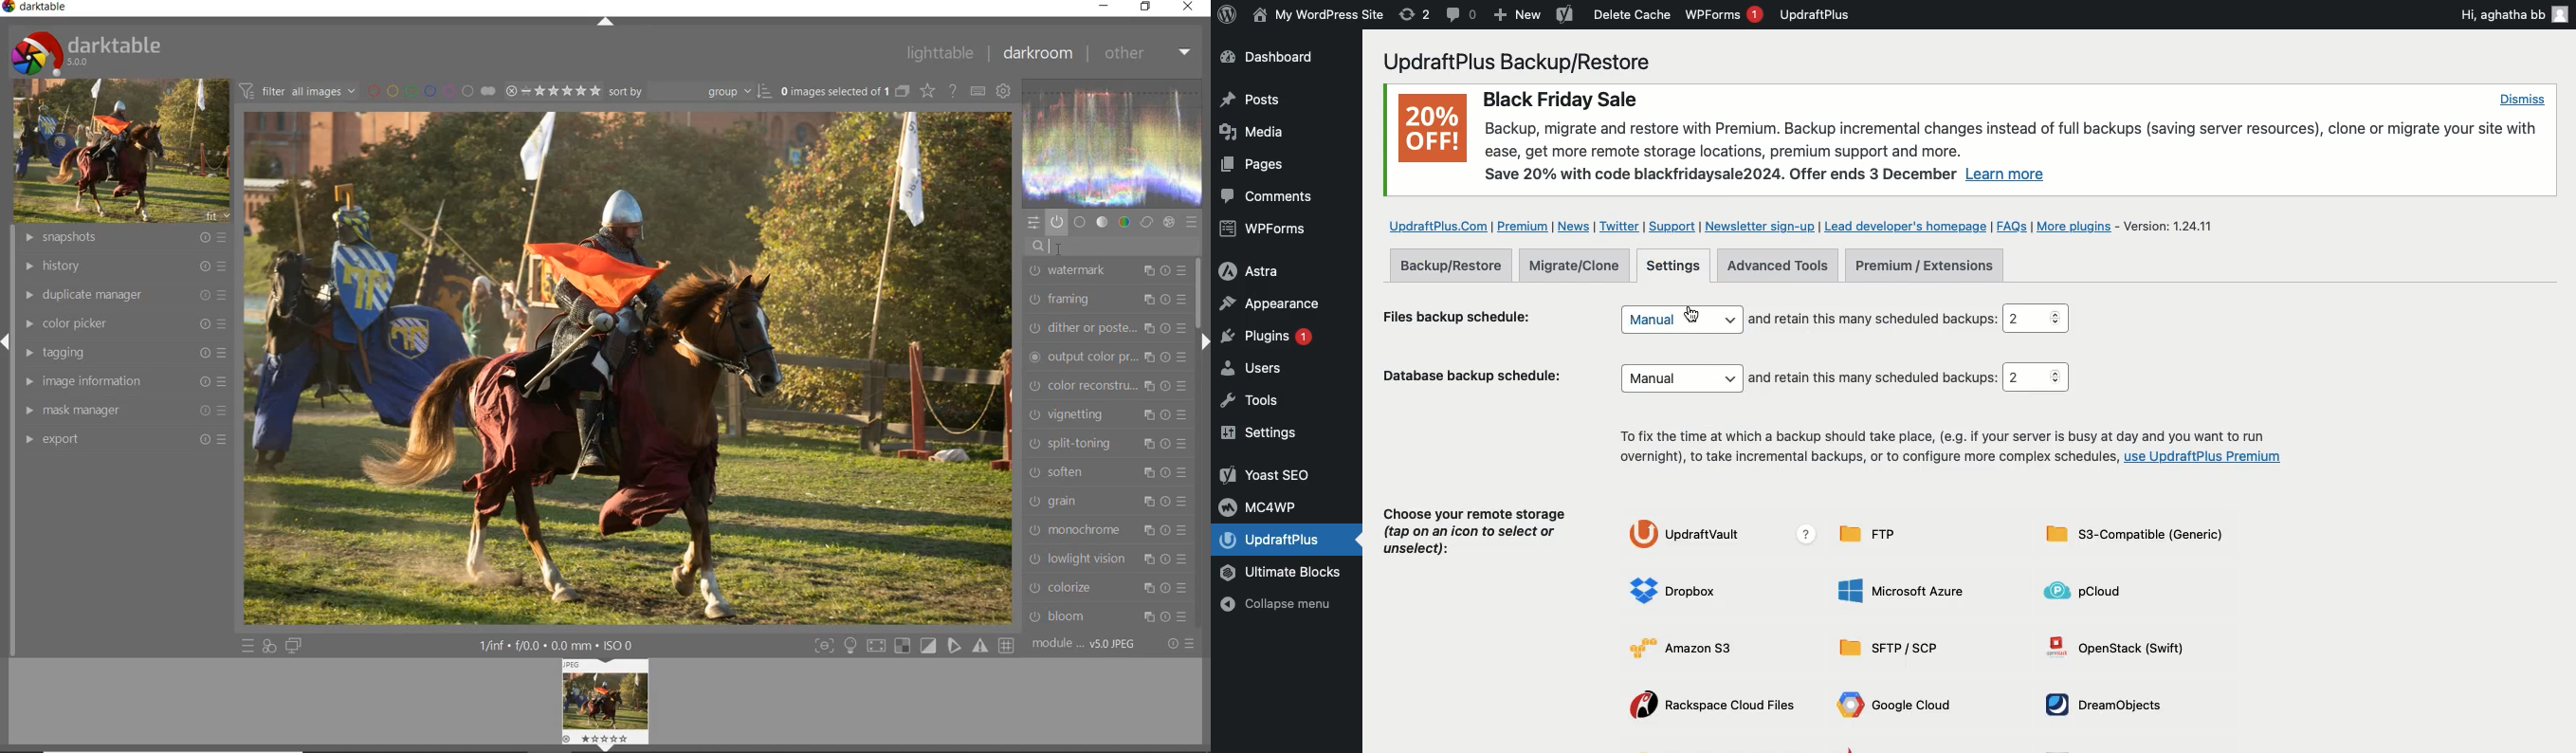  Describe the element at coordinates (844, 91) in the screenshot. I see `0 images (#.... lected of 1)` at that location.